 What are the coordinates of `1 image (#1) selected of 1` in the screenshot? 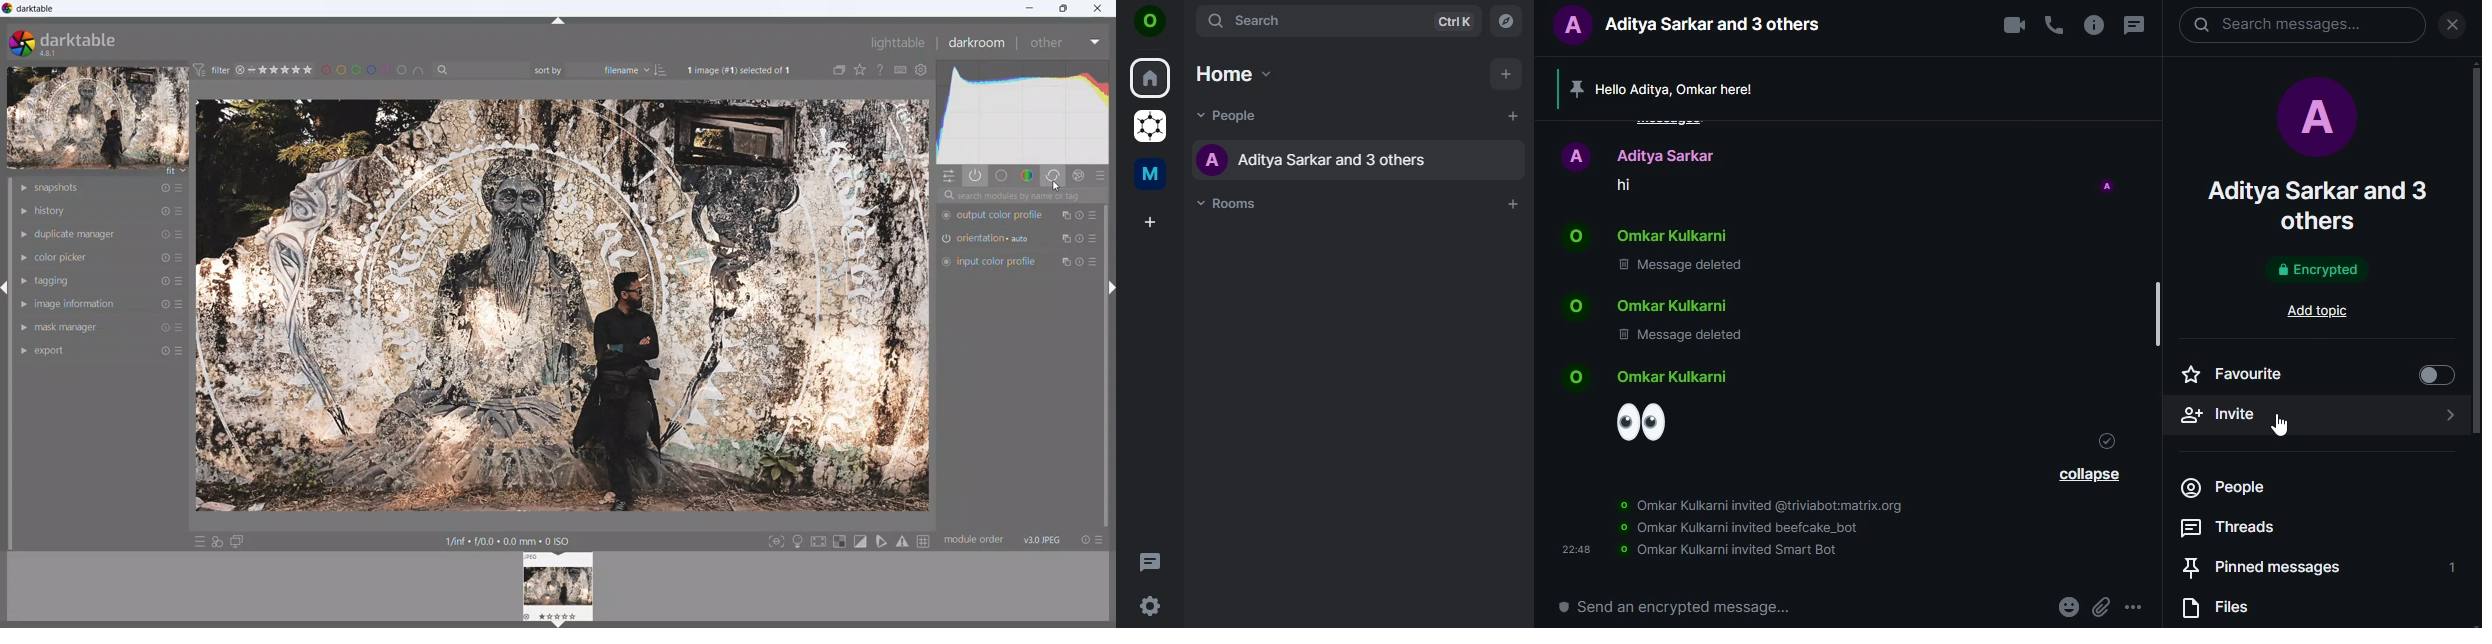 It's located at (741, 73).